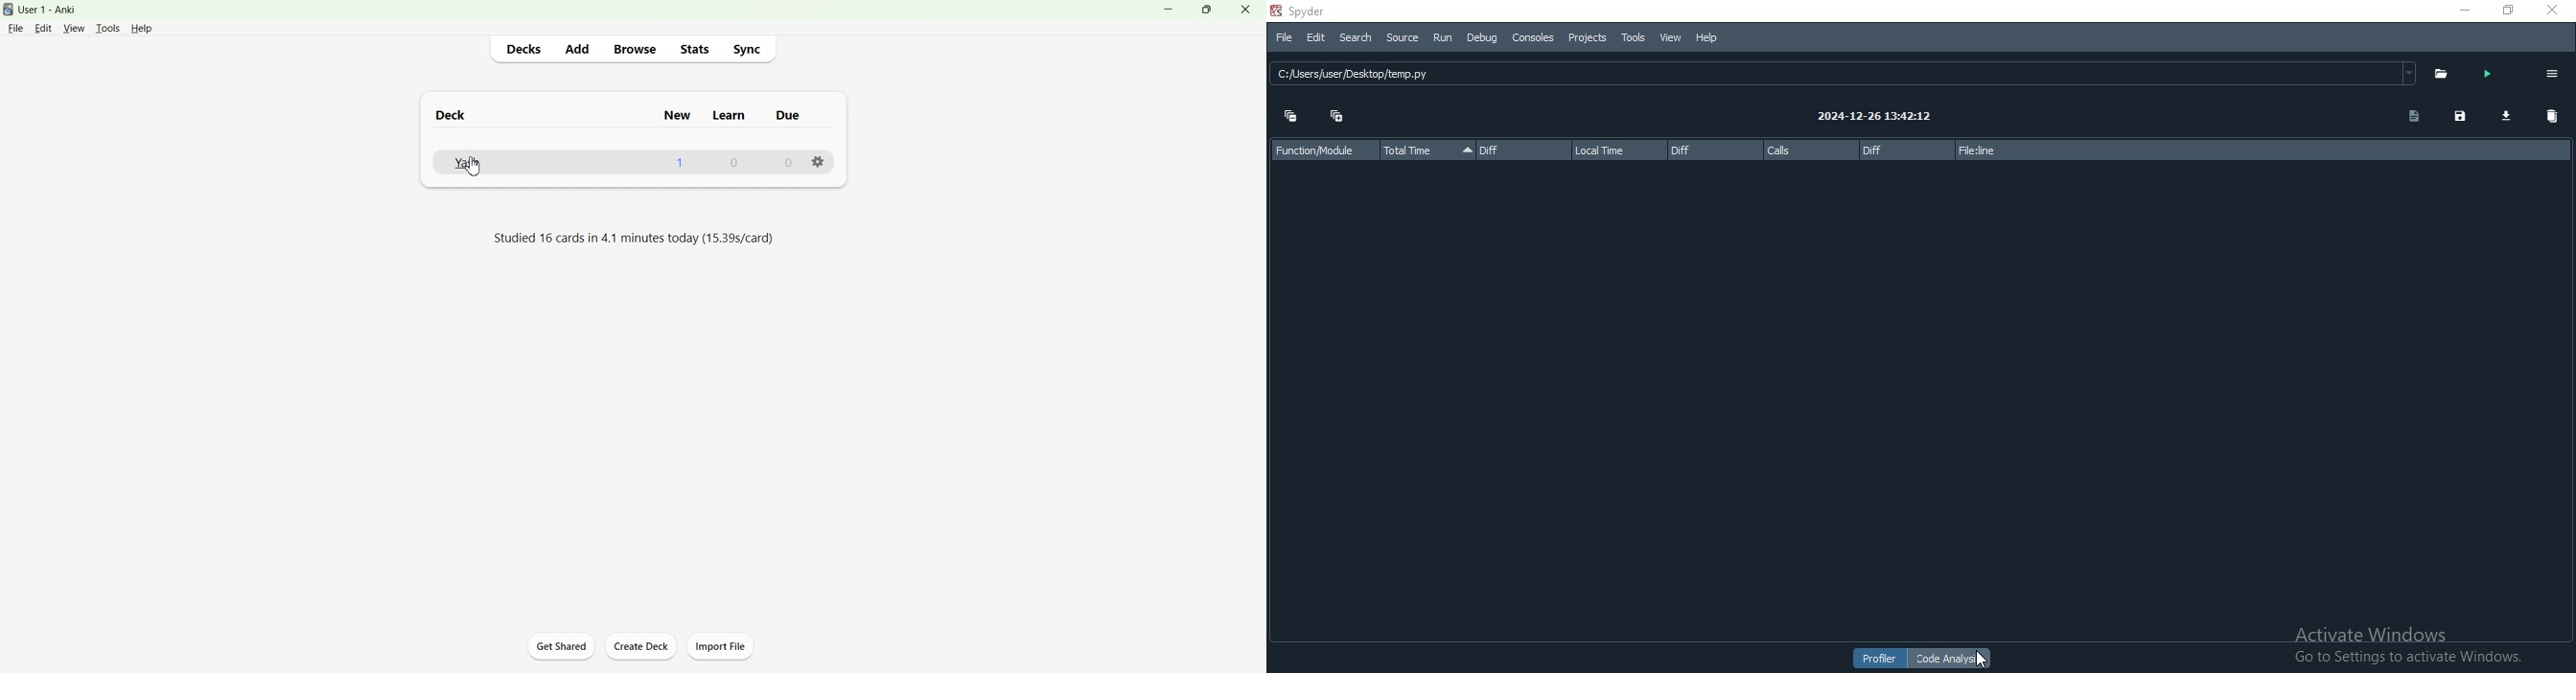 The width and height of the screenshot is (2576, 700). Describe the element at coordinates (1206, 9) in the screenshot. I see `Maximize` at that location.